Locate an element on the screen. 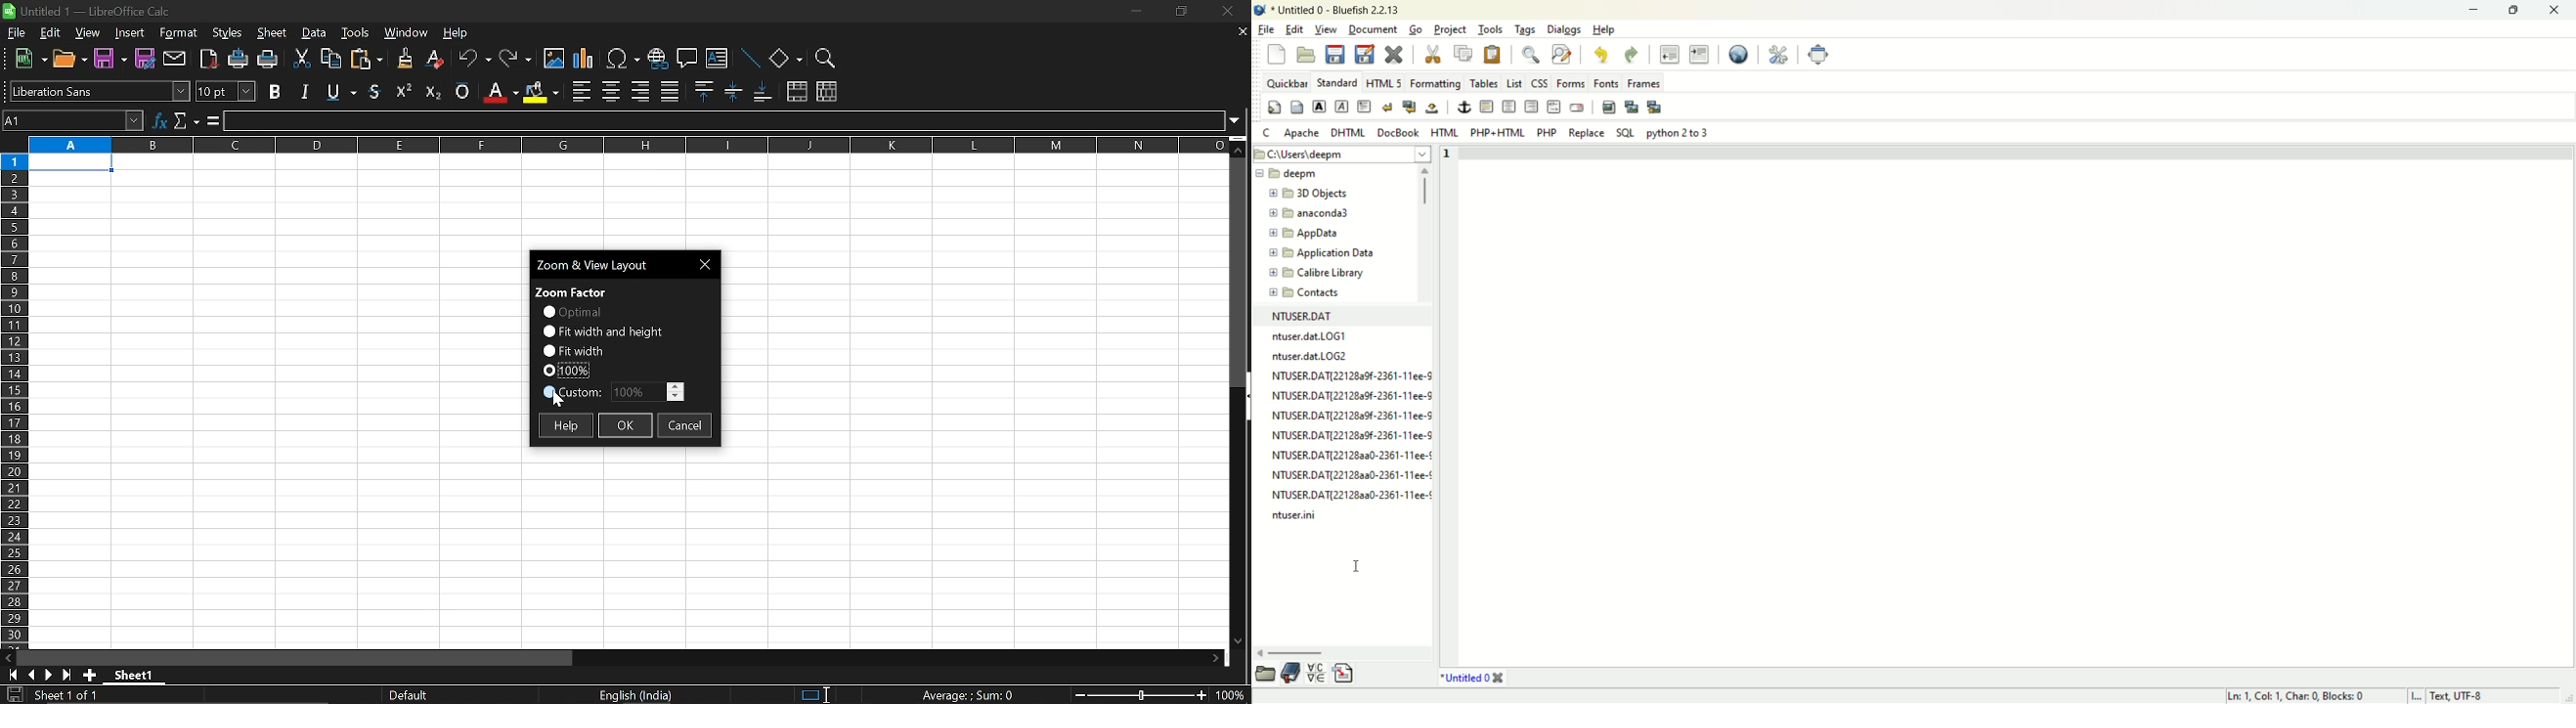 The width and height of the screenshot is (2576, 728). view is located at coordinates (89, 34).